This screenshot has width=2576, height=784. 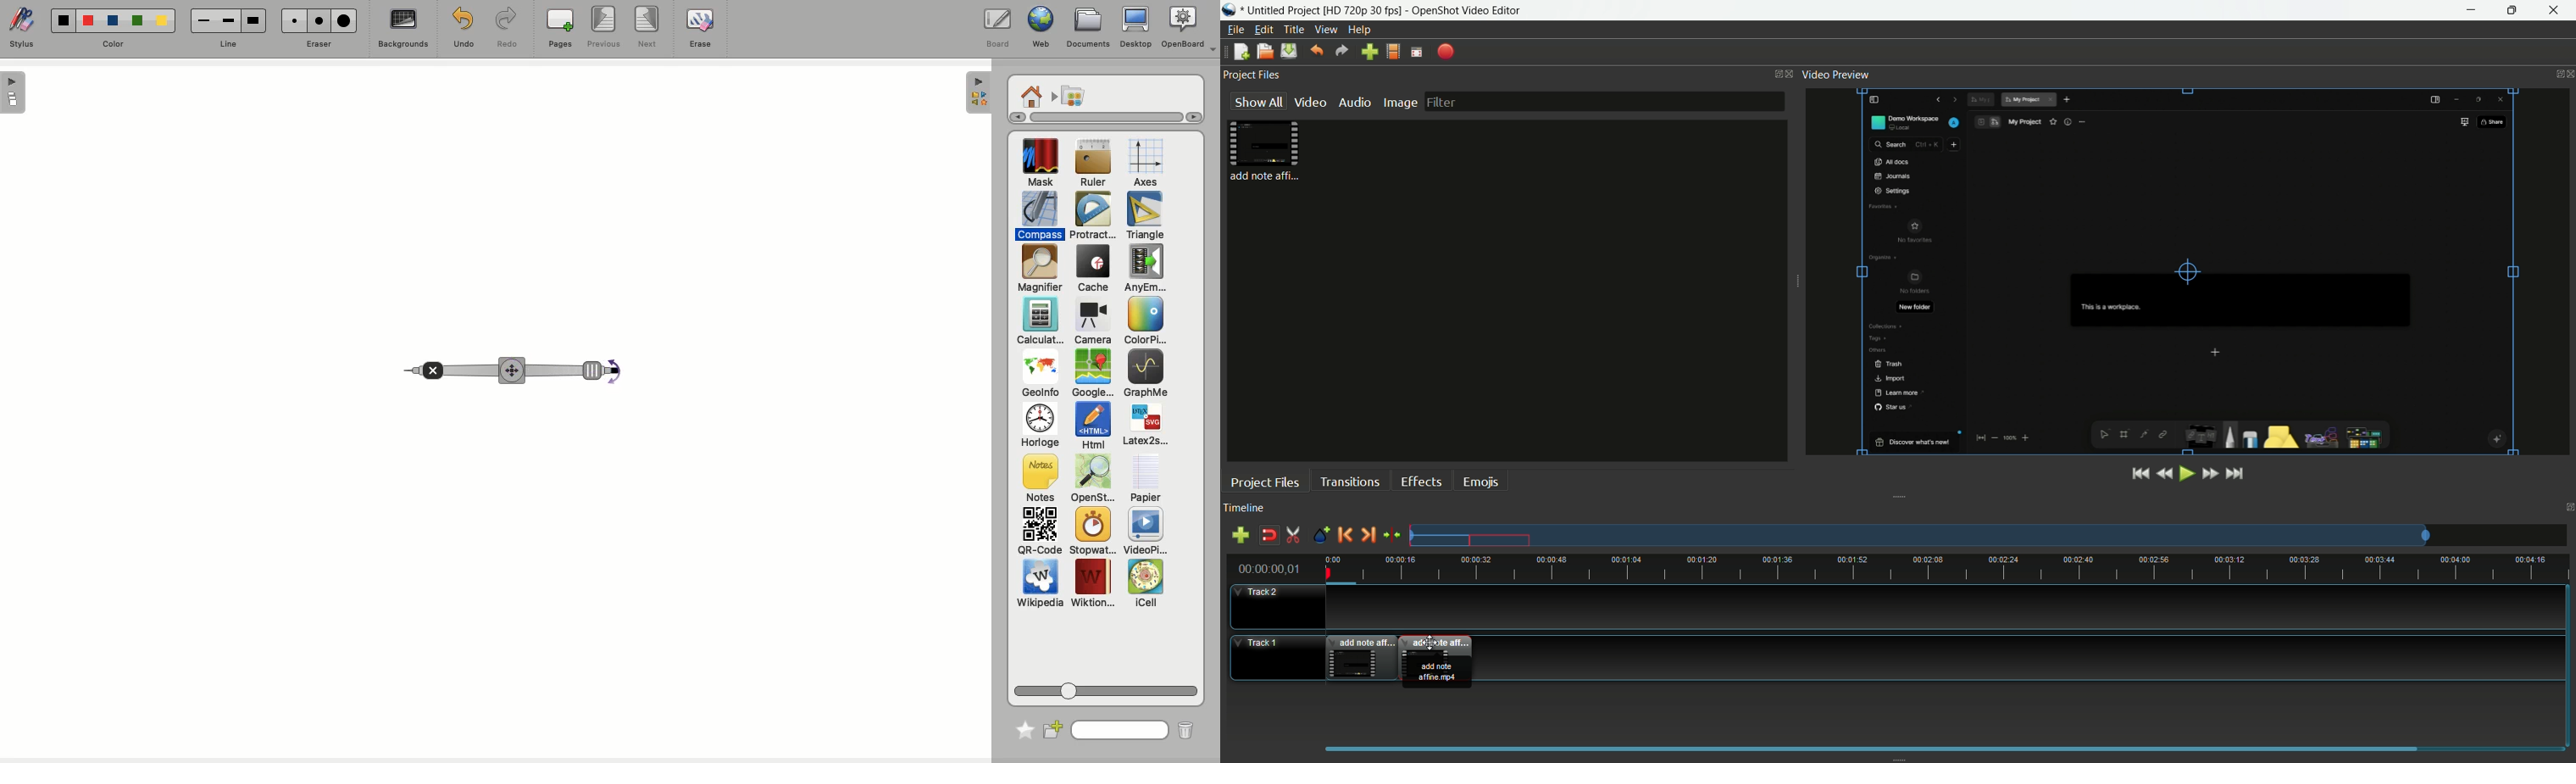 I want to click on Home, so click(x=1031, y=95).